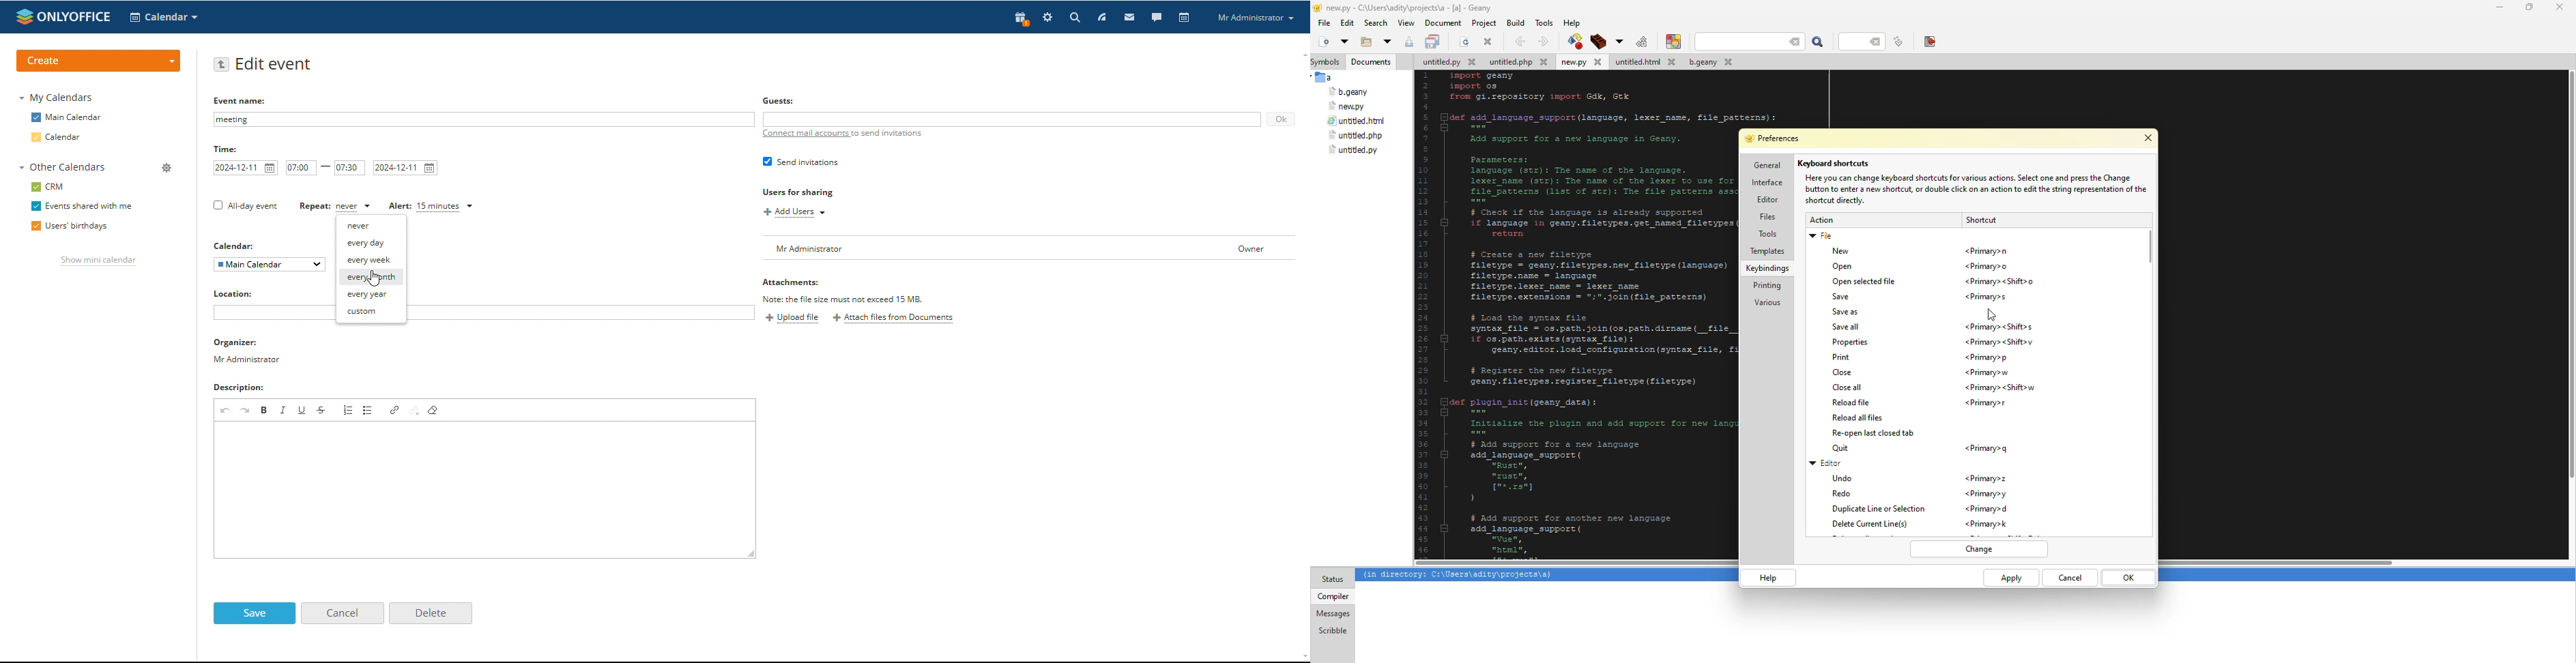 The width and height of the screenshot is (2576, 672). I want to click on action, so click(1820, 220).